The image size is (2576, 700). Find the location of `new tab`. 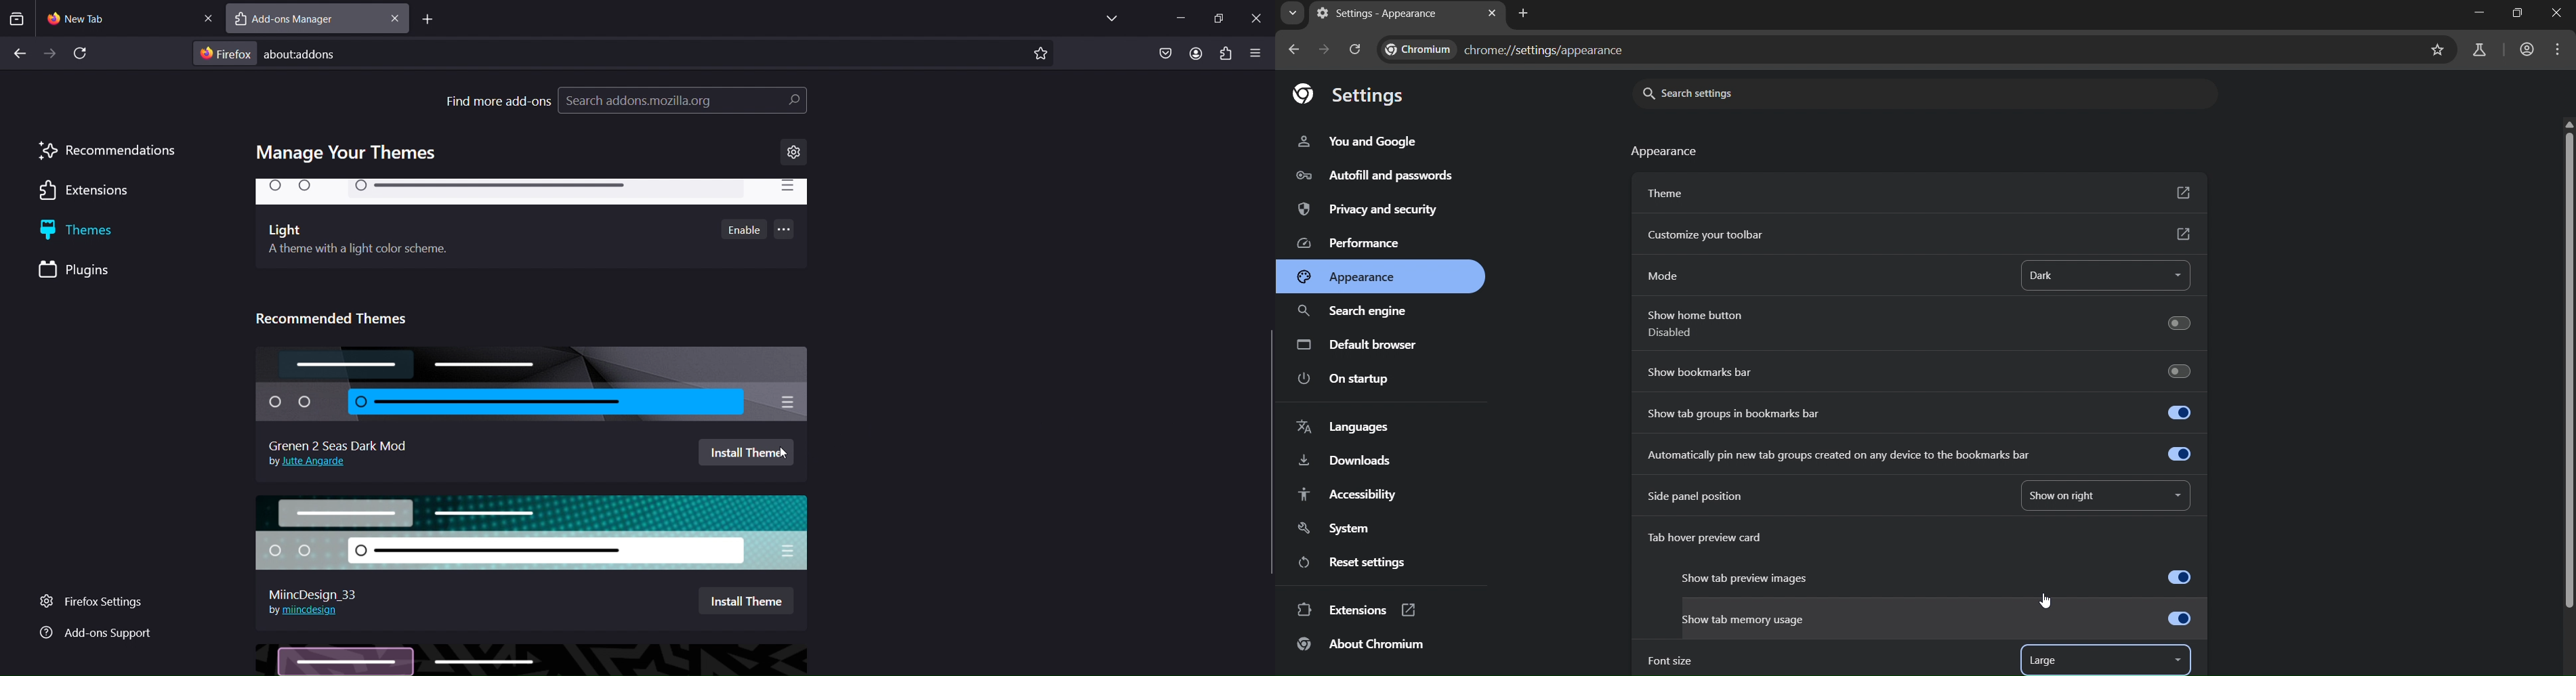

new tab is located at coordinates (1524, 14).